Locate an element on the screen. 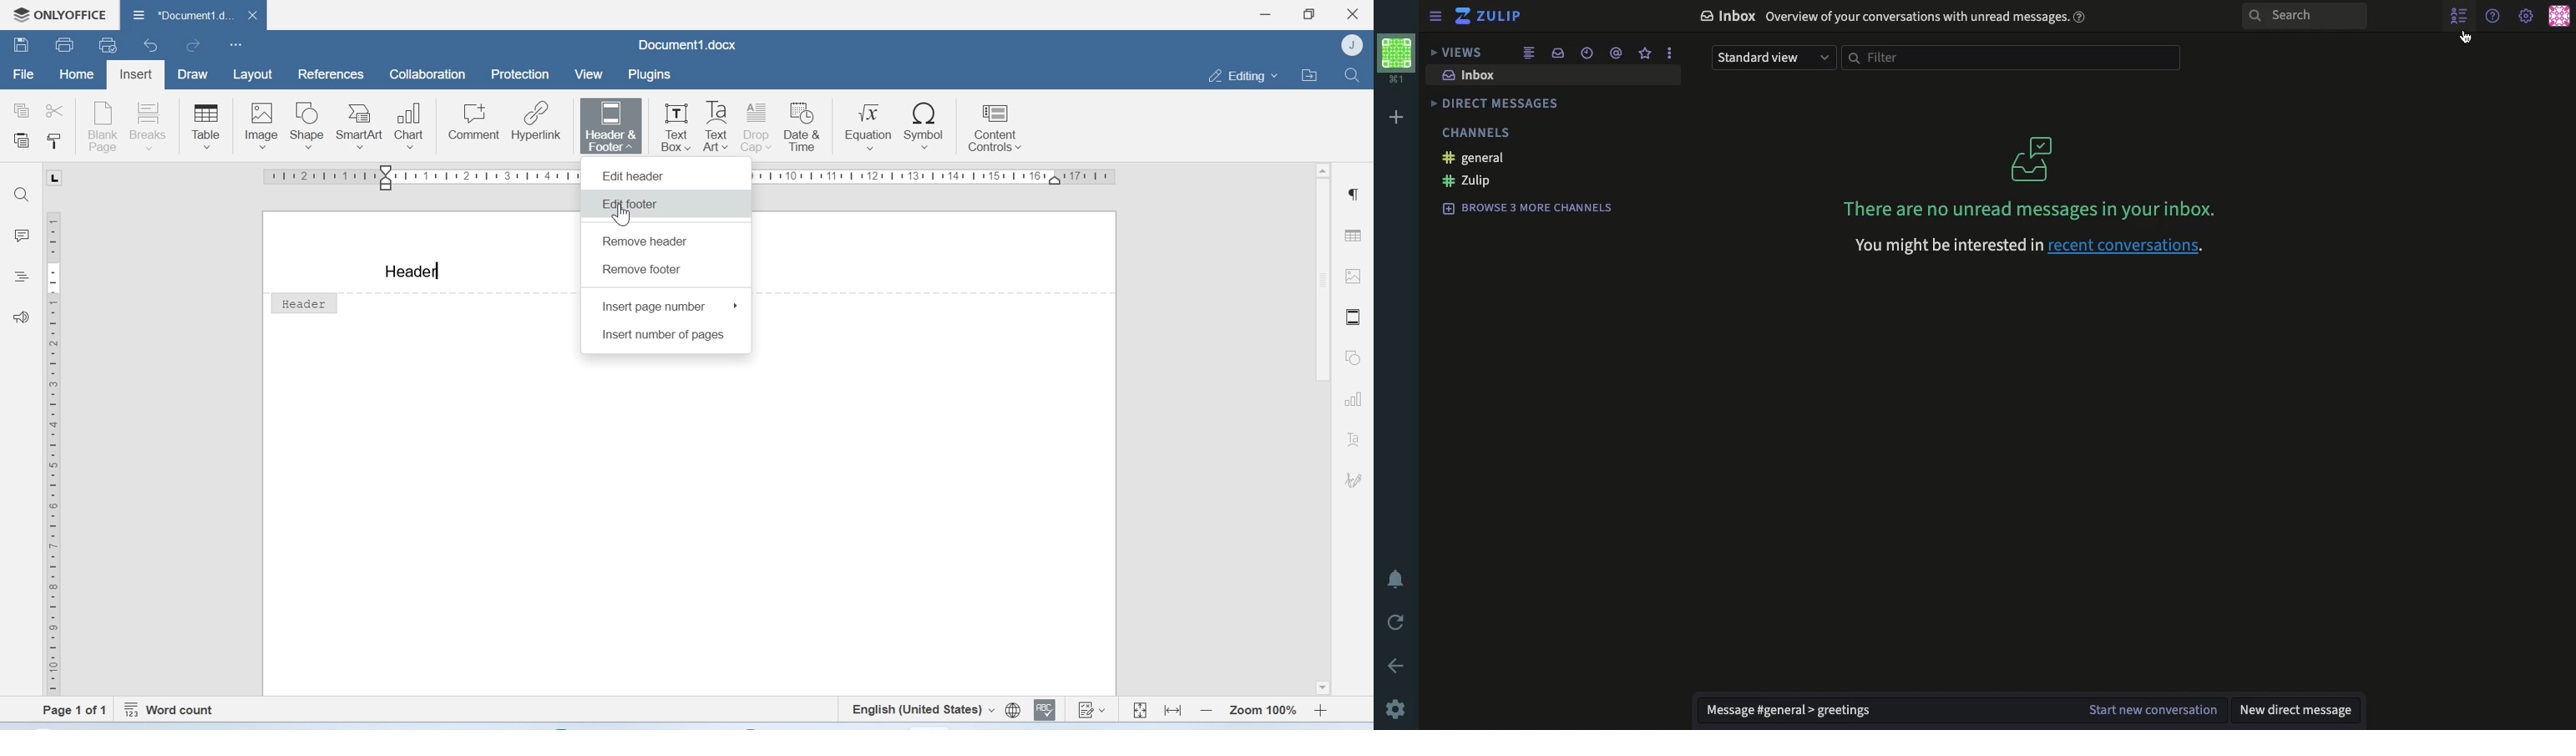 The width and height of the screenshot is (2576, 756). Remove header is located at coordinates (647, 243).